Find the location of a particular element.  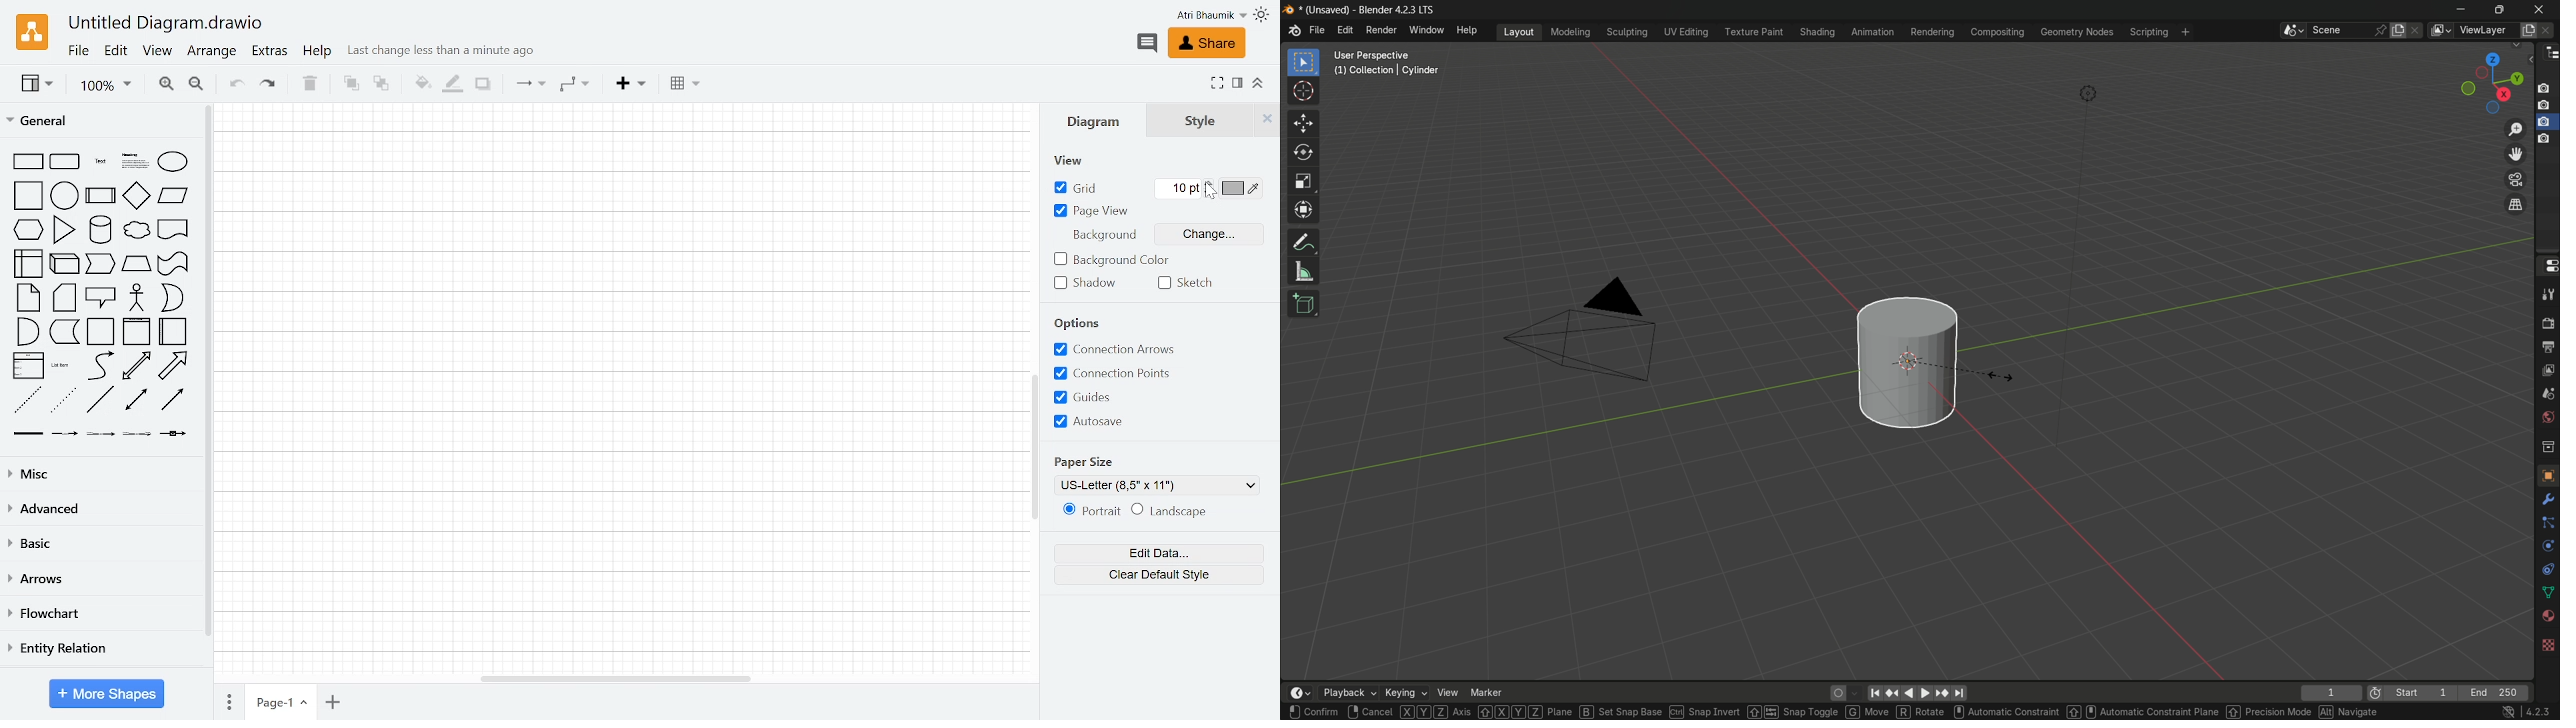

sculpting is located at coordinates (1627, 32).